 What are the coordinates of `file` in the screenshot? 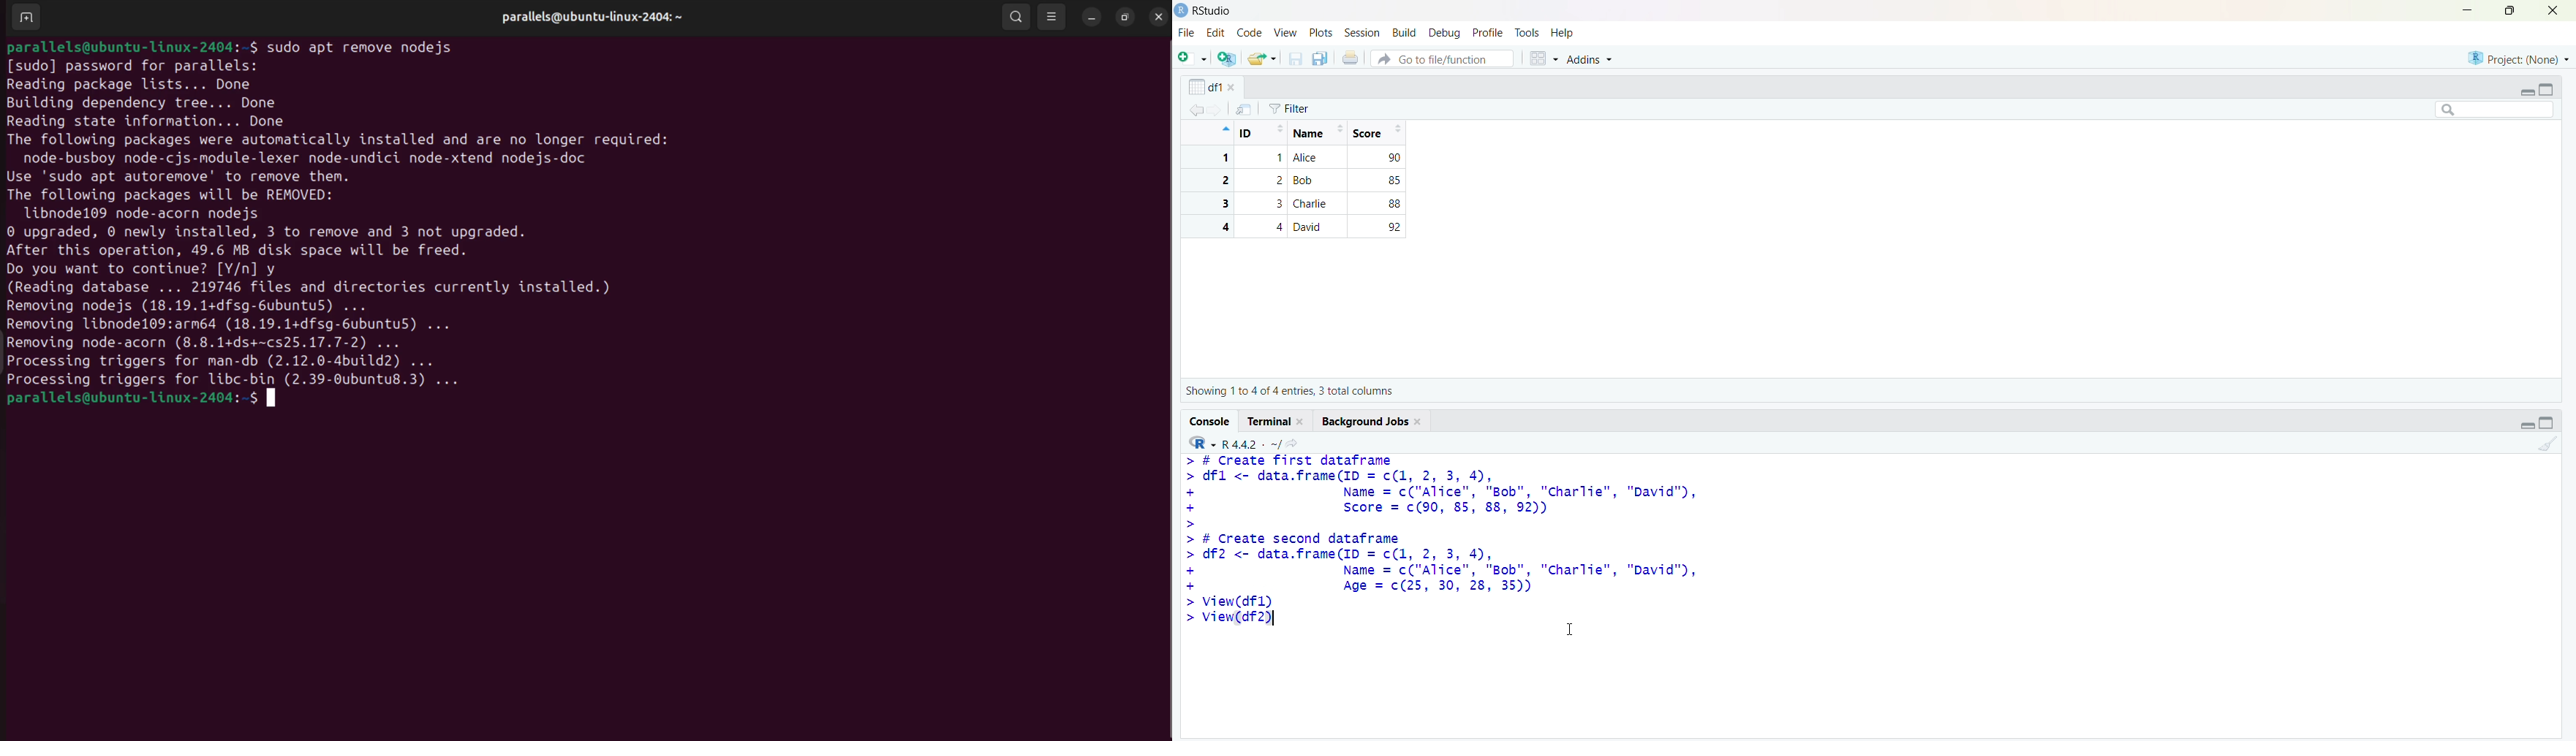 It's located at (1188, 32).